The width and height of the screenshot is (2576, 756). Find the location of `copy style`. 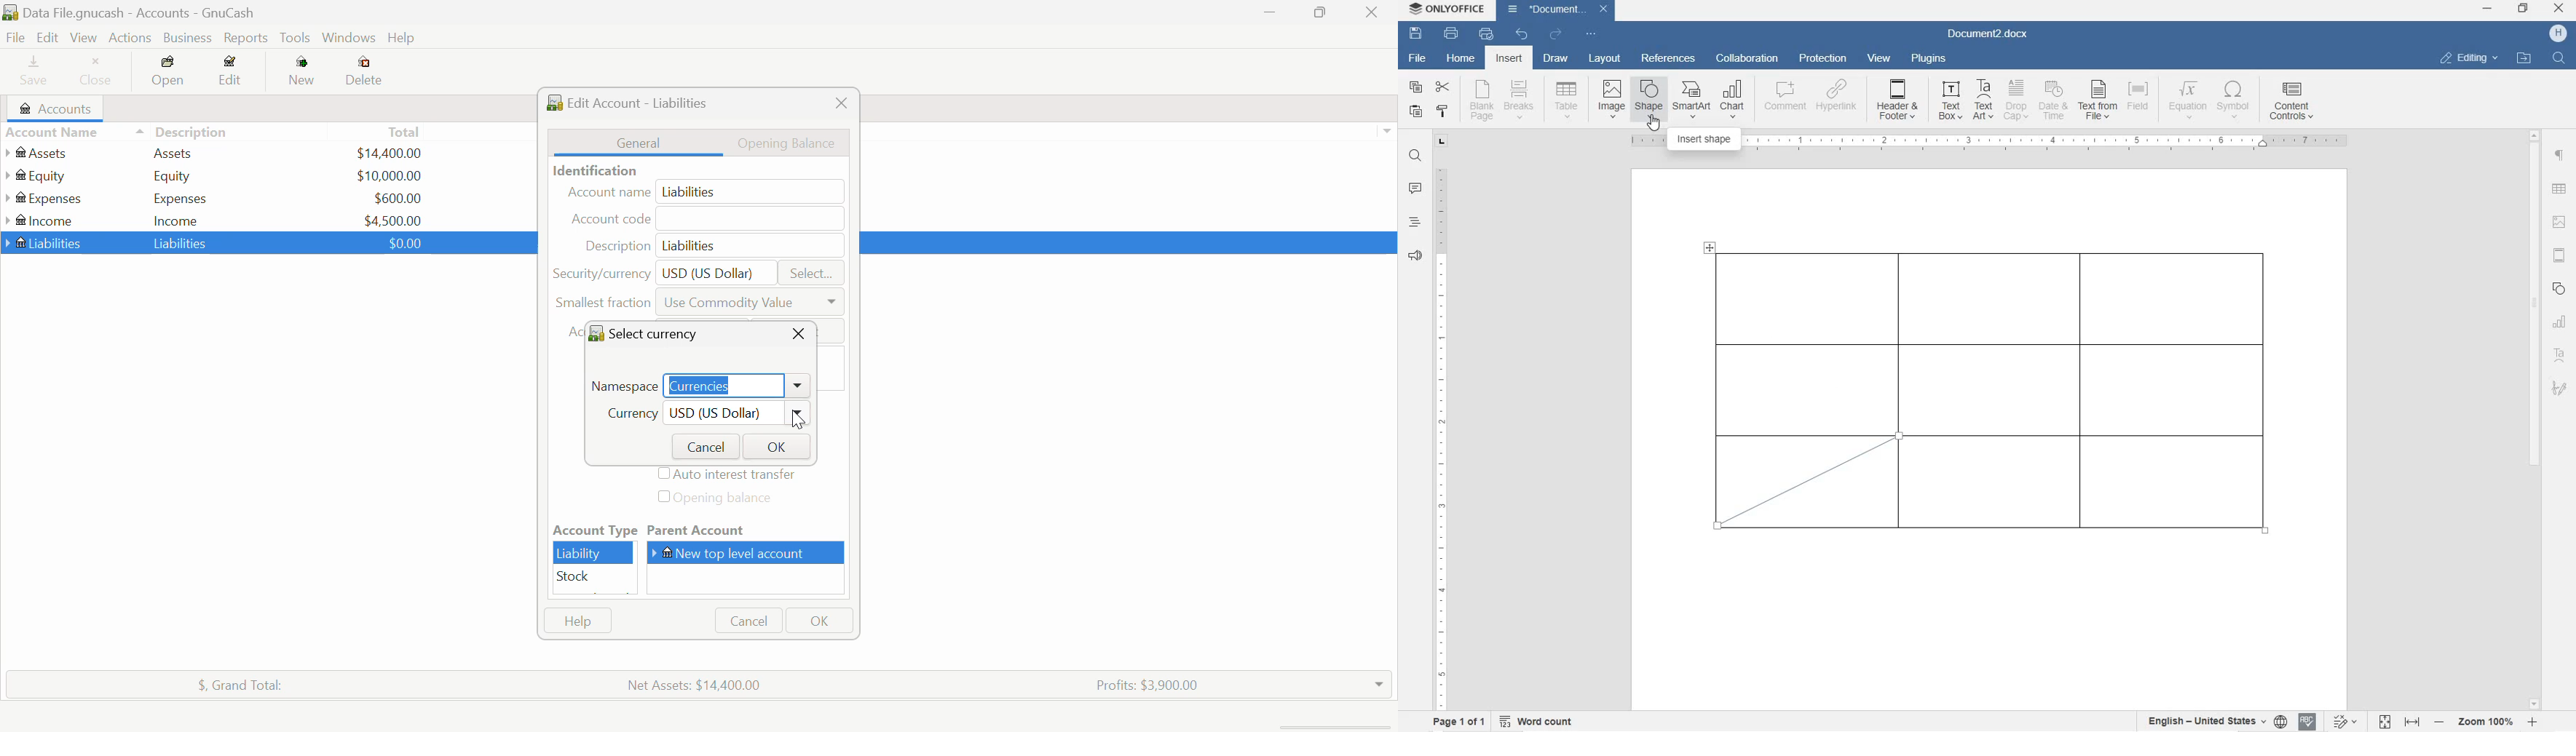

copy style is located at coordinates (1443, 111).